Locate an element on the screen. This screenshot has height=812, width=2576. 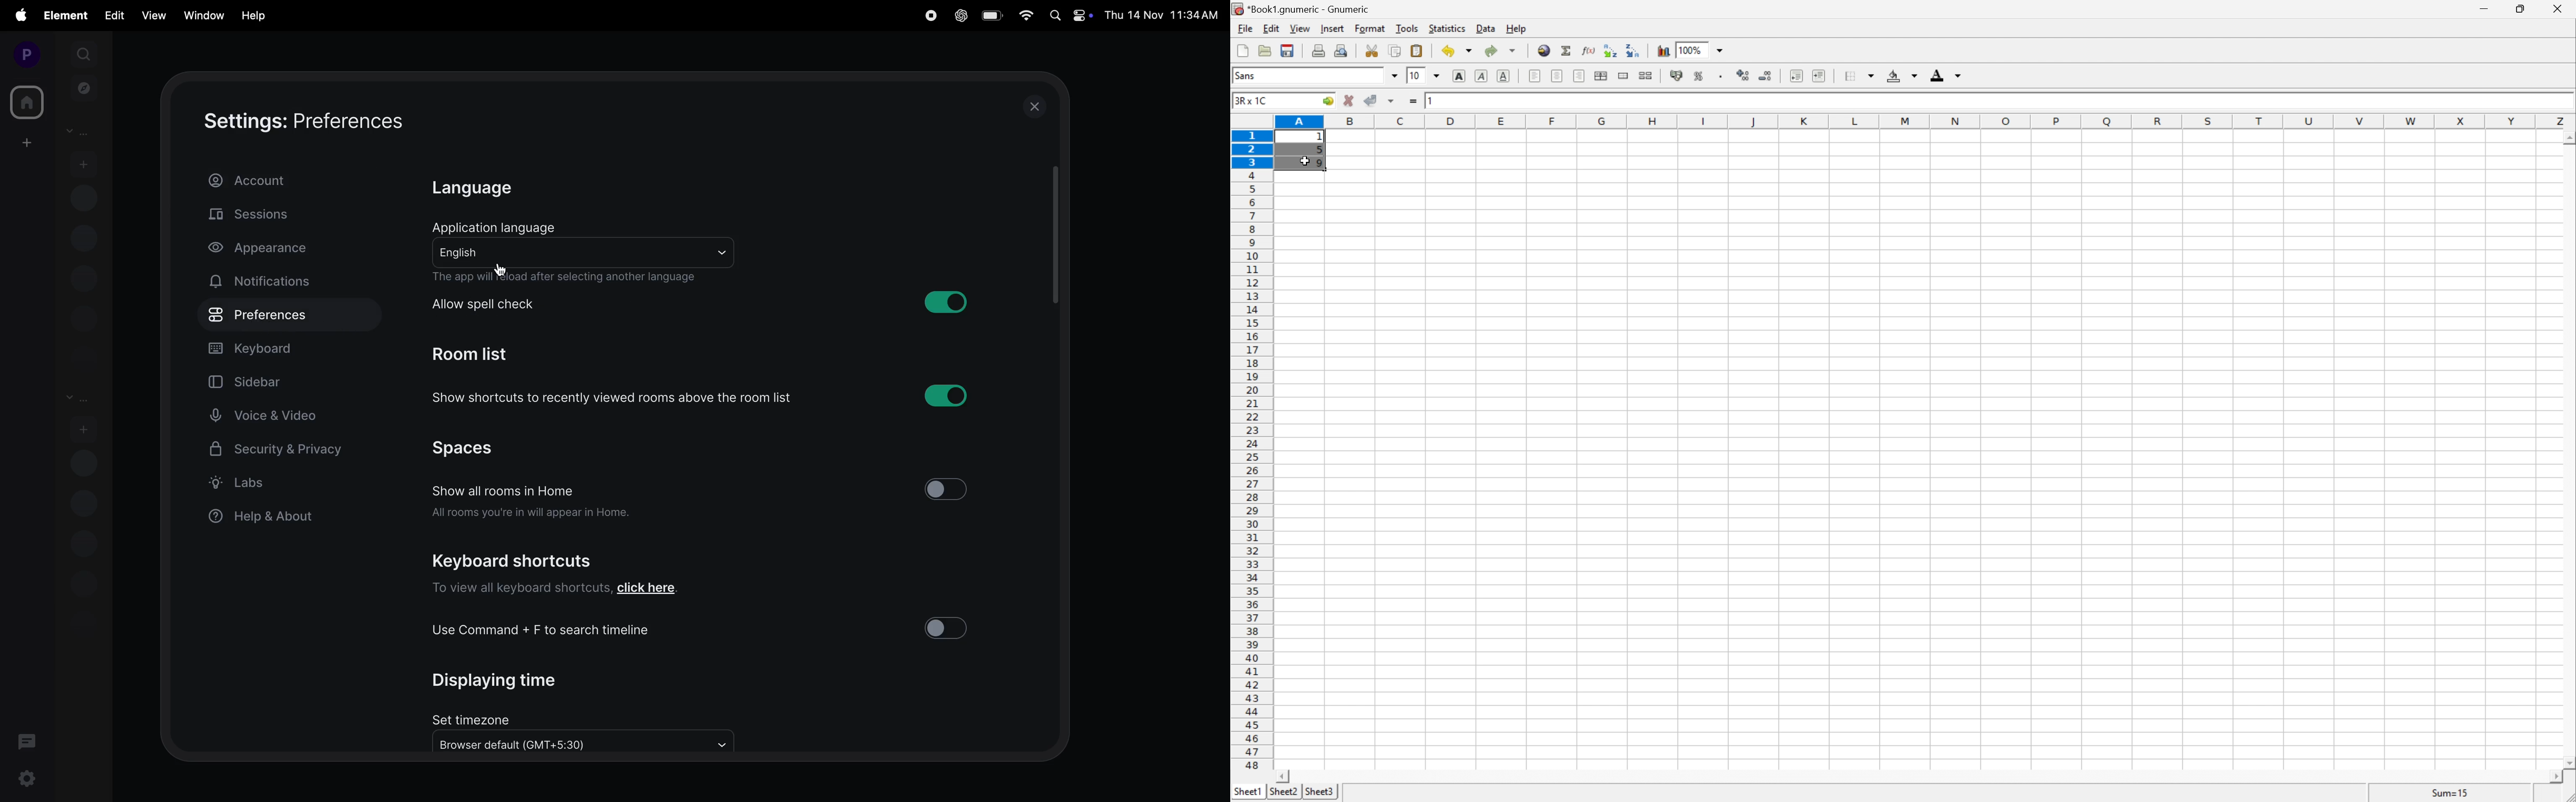
data is located at coordinates (1487, 26).